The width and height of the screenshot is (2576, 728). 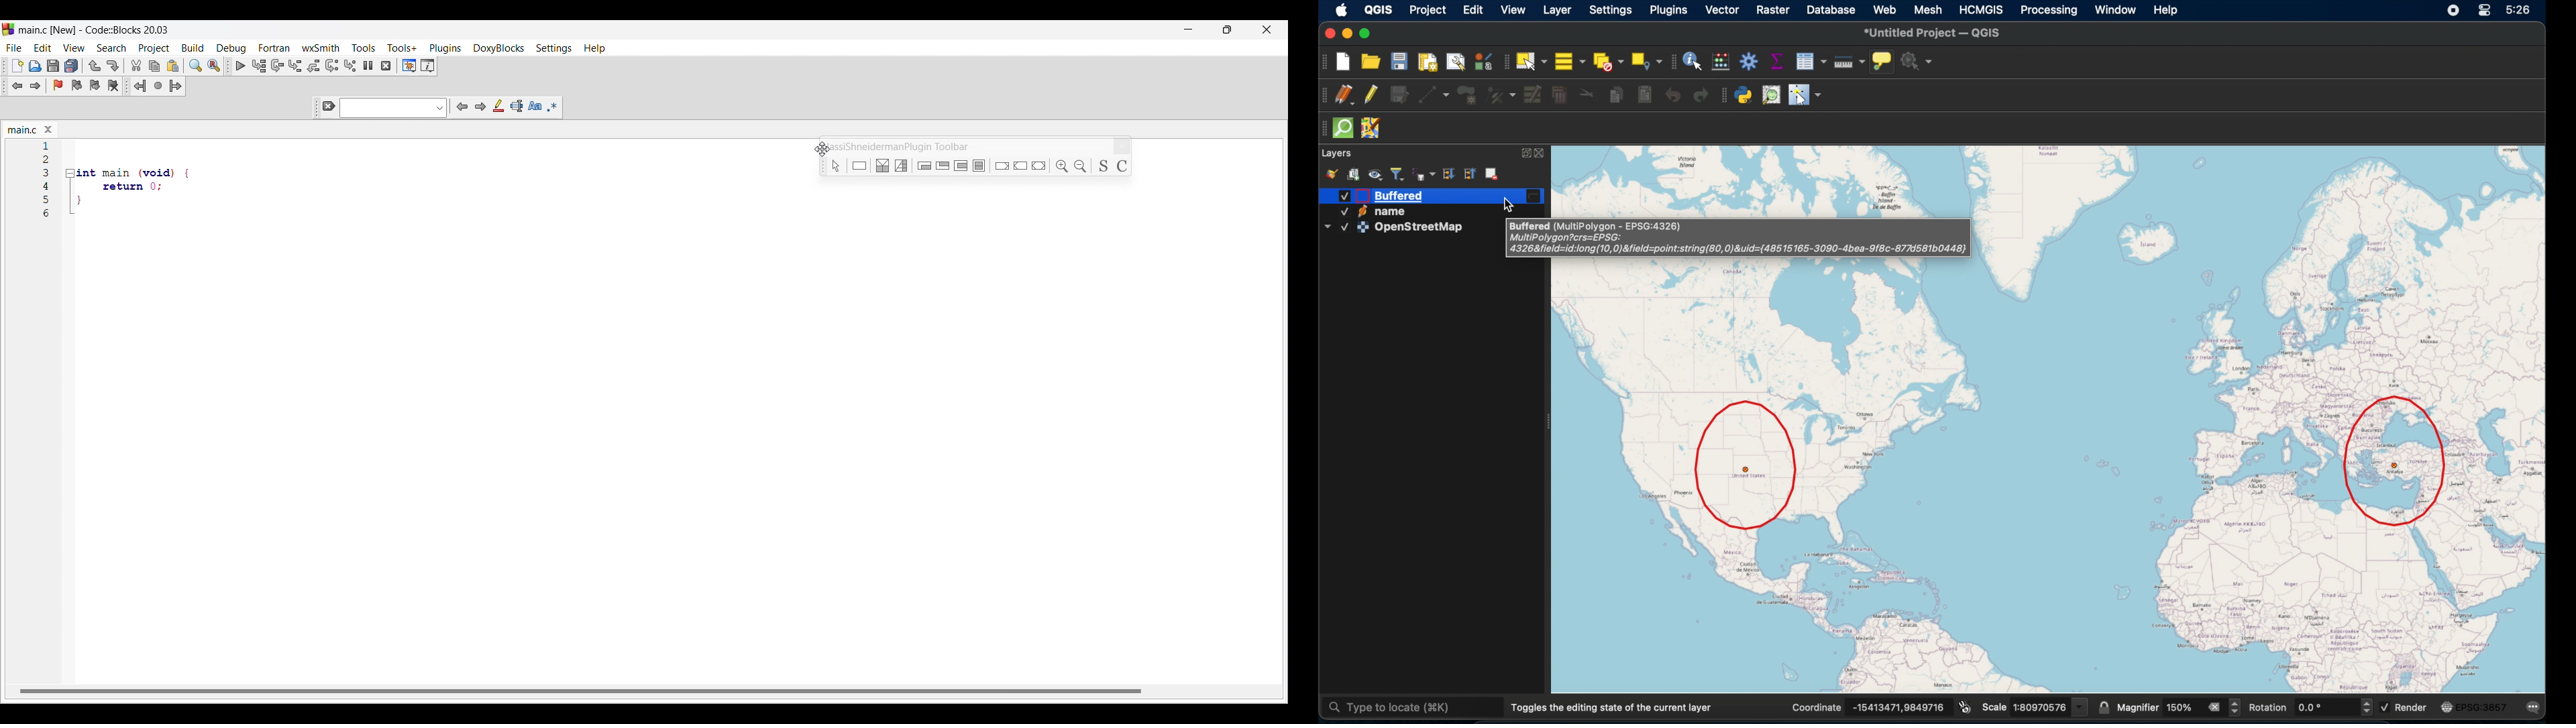 I want to click on layer, so click(x=1559, y=11).